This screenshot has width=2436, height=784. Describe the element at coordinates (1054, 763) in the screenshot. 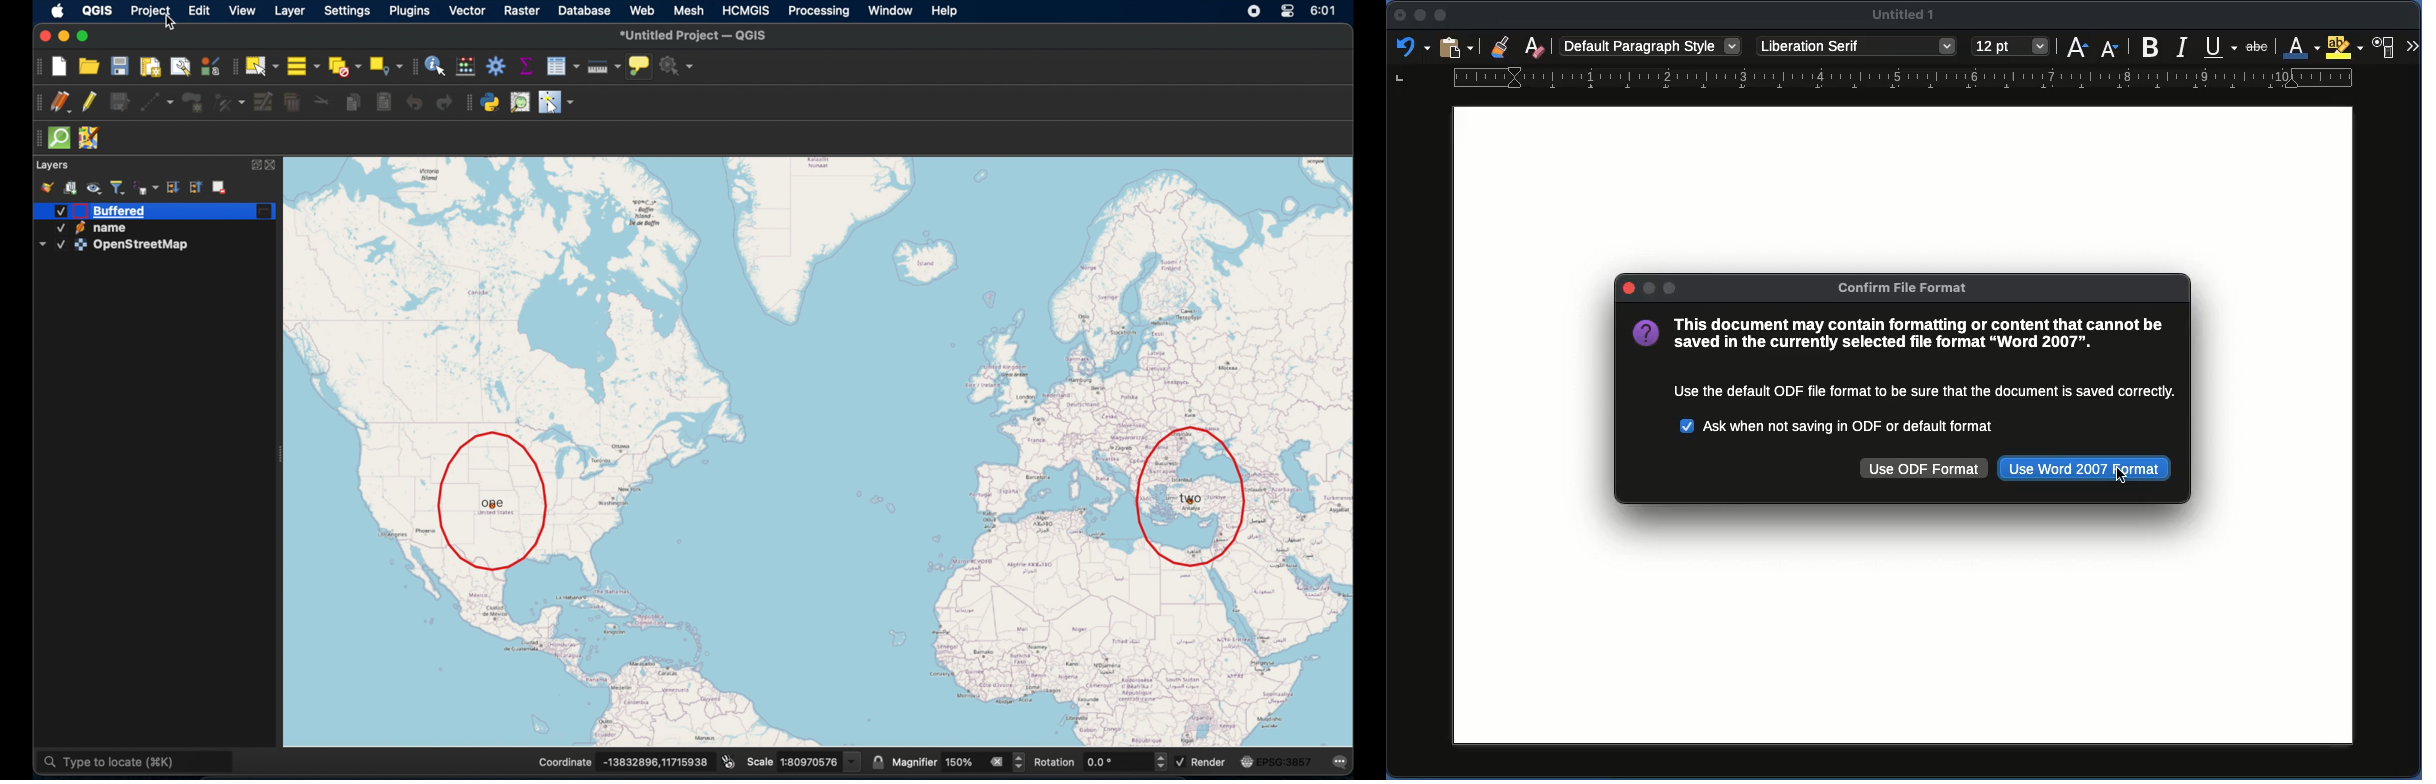

I see `rotation` at that location.